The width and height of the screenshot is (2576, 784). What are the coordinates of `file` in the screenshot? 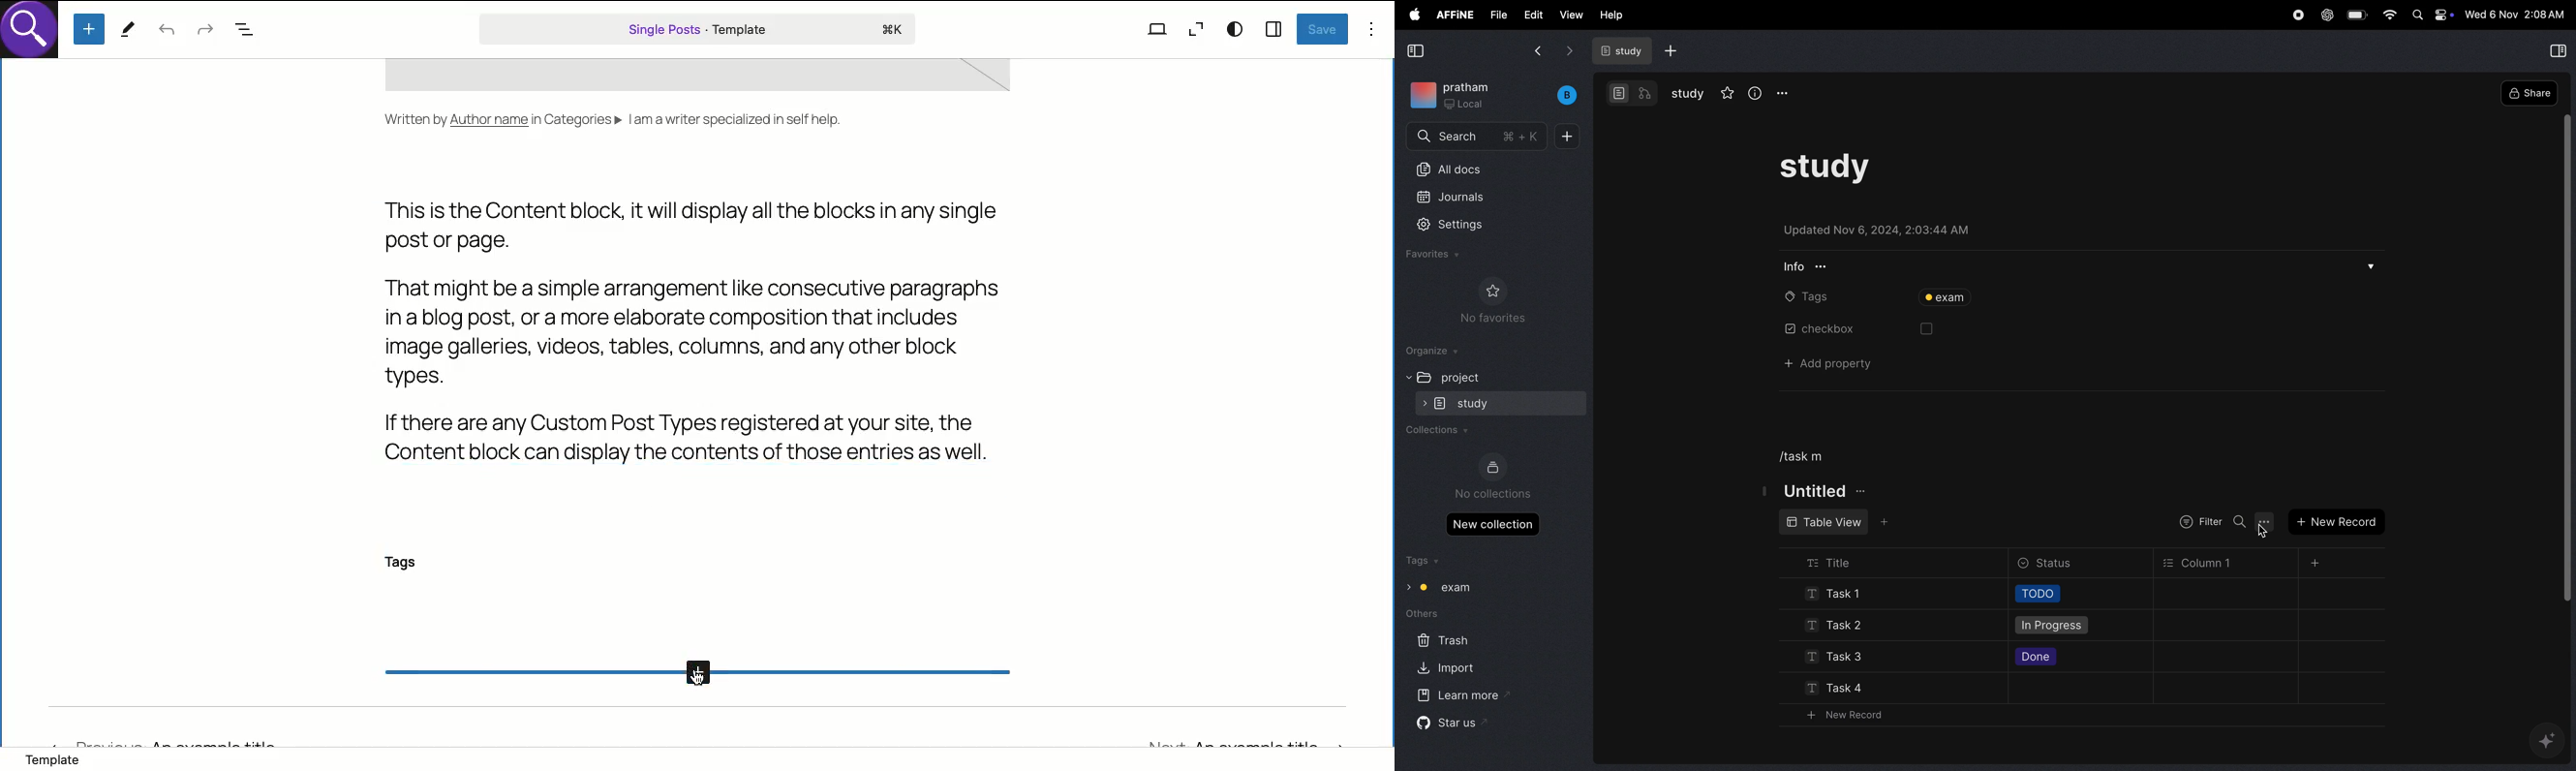 It's located at (1495, 15).